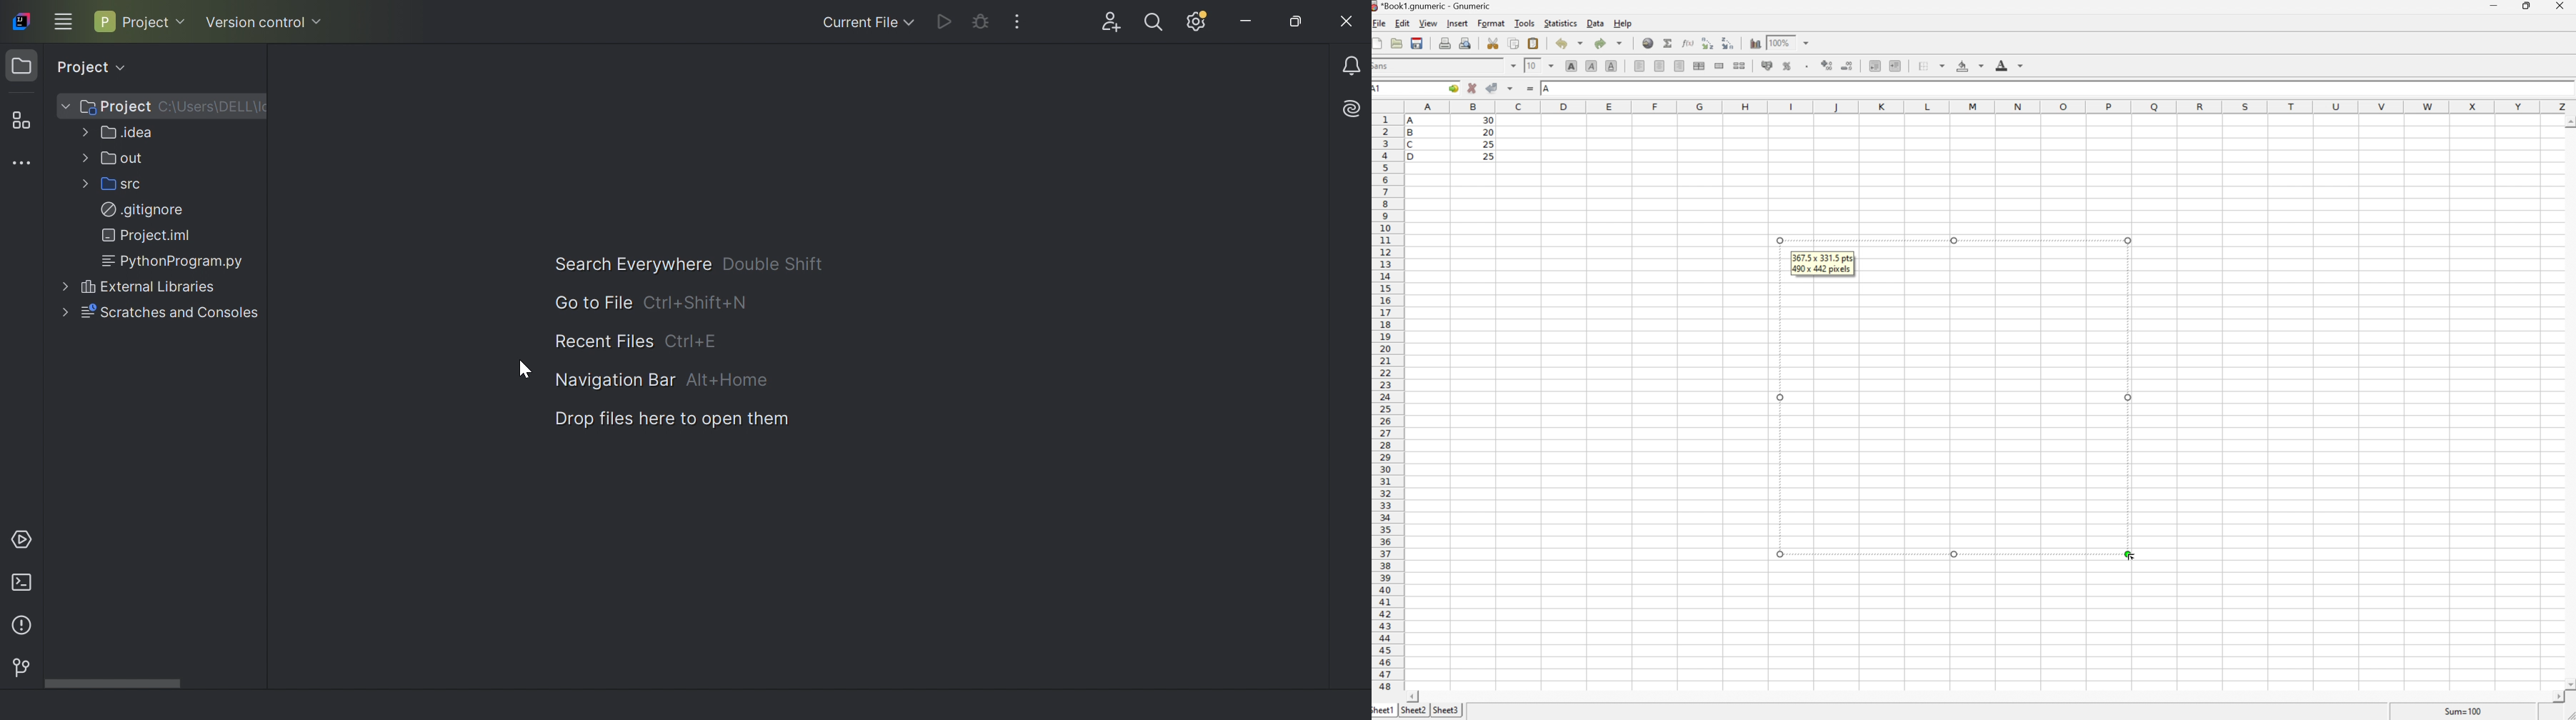 This screenshot has width=2576, height=728. Describe the element at coordinates (1532, 65) in the screenshot. I see `10` at that location.